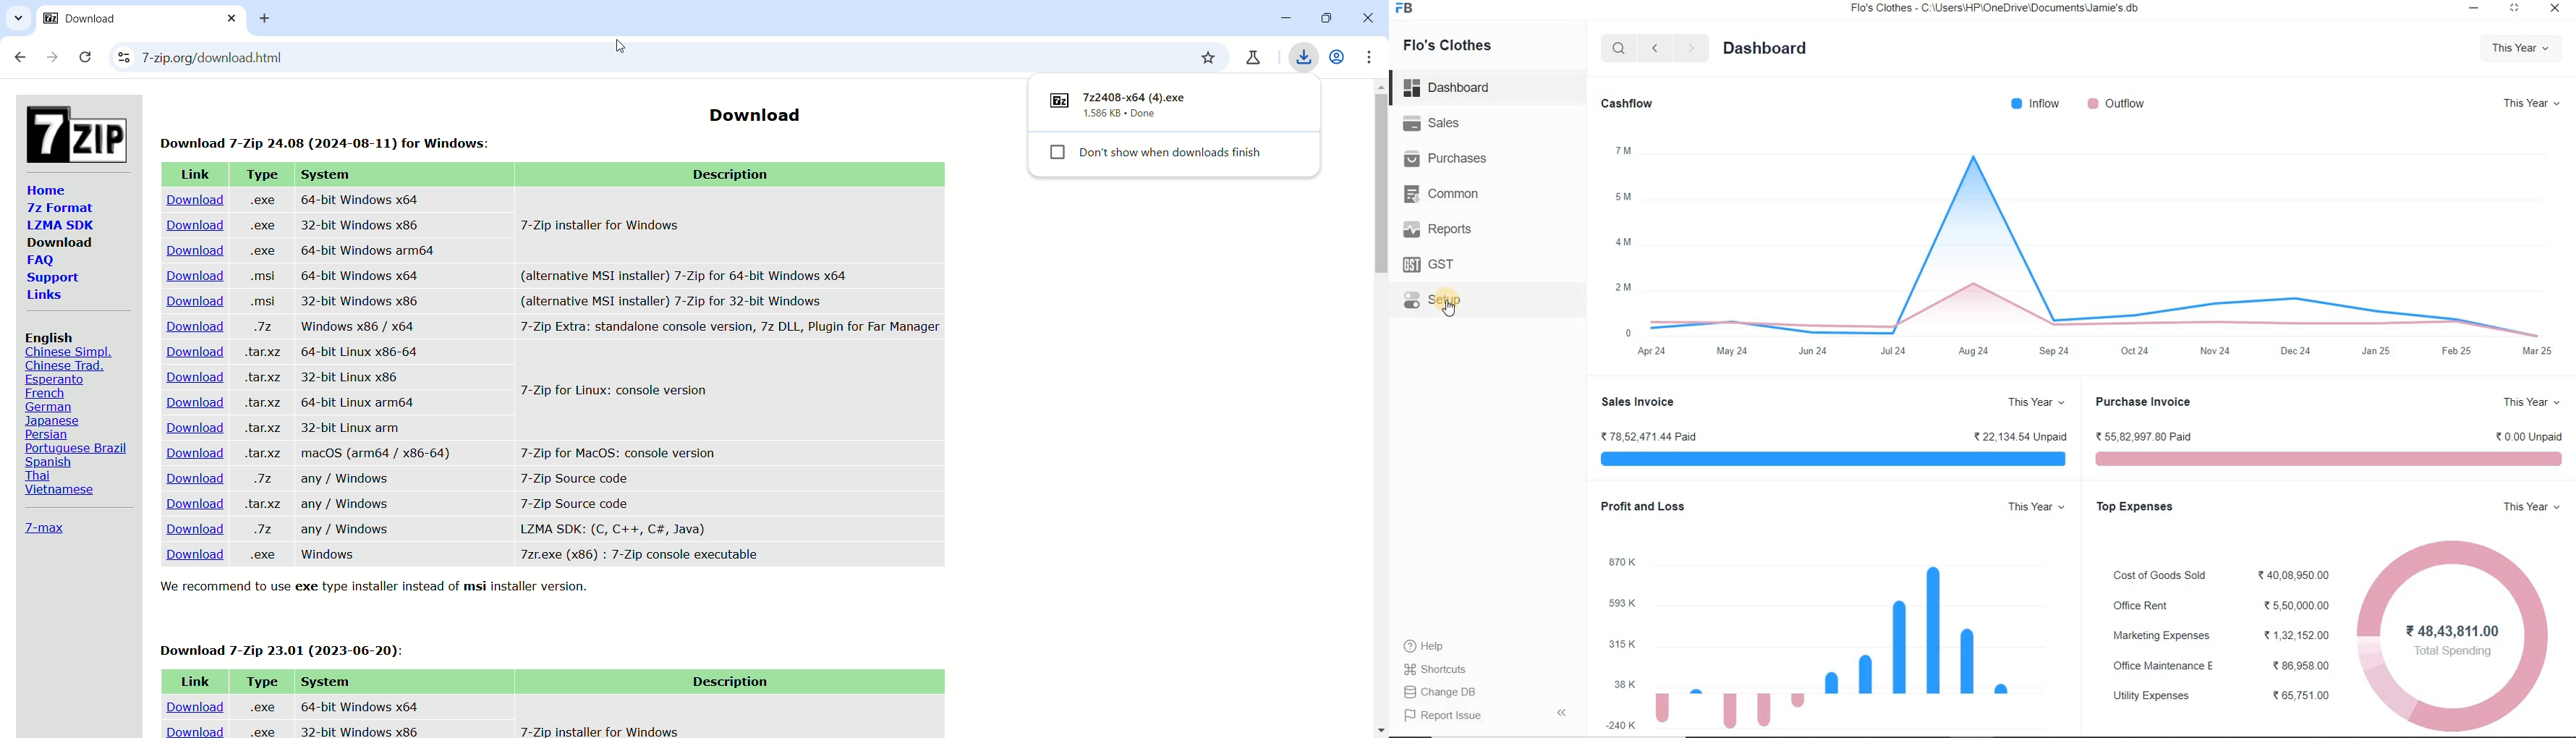  What do you see at coordinates (1648, 437) in the screenshot?
I see `78,52,471.44 Paid` at bounding box center [1648, 437].